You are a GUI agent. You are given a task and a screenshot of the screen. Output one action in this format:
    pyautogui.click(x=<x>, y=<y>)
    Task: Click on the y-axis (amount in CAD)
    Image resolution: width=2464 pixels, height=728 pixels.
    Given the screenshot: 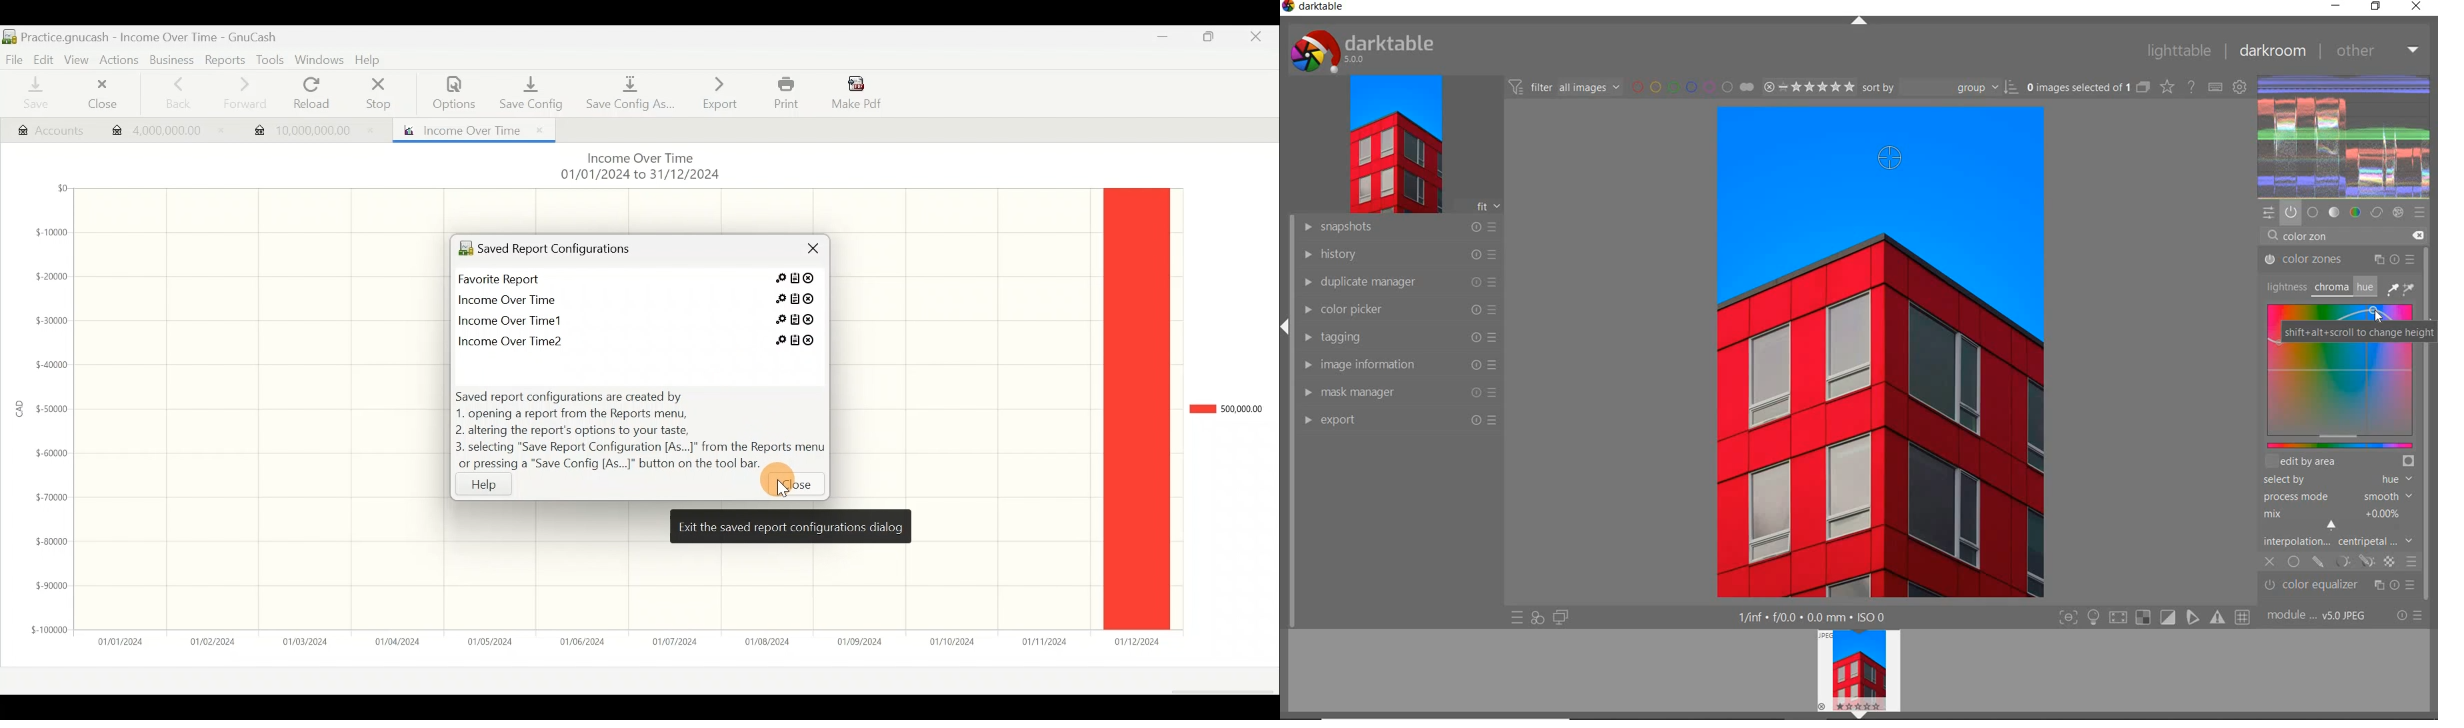 What is the action you would take?
    pyautogui.click(x=46, y=417)
    